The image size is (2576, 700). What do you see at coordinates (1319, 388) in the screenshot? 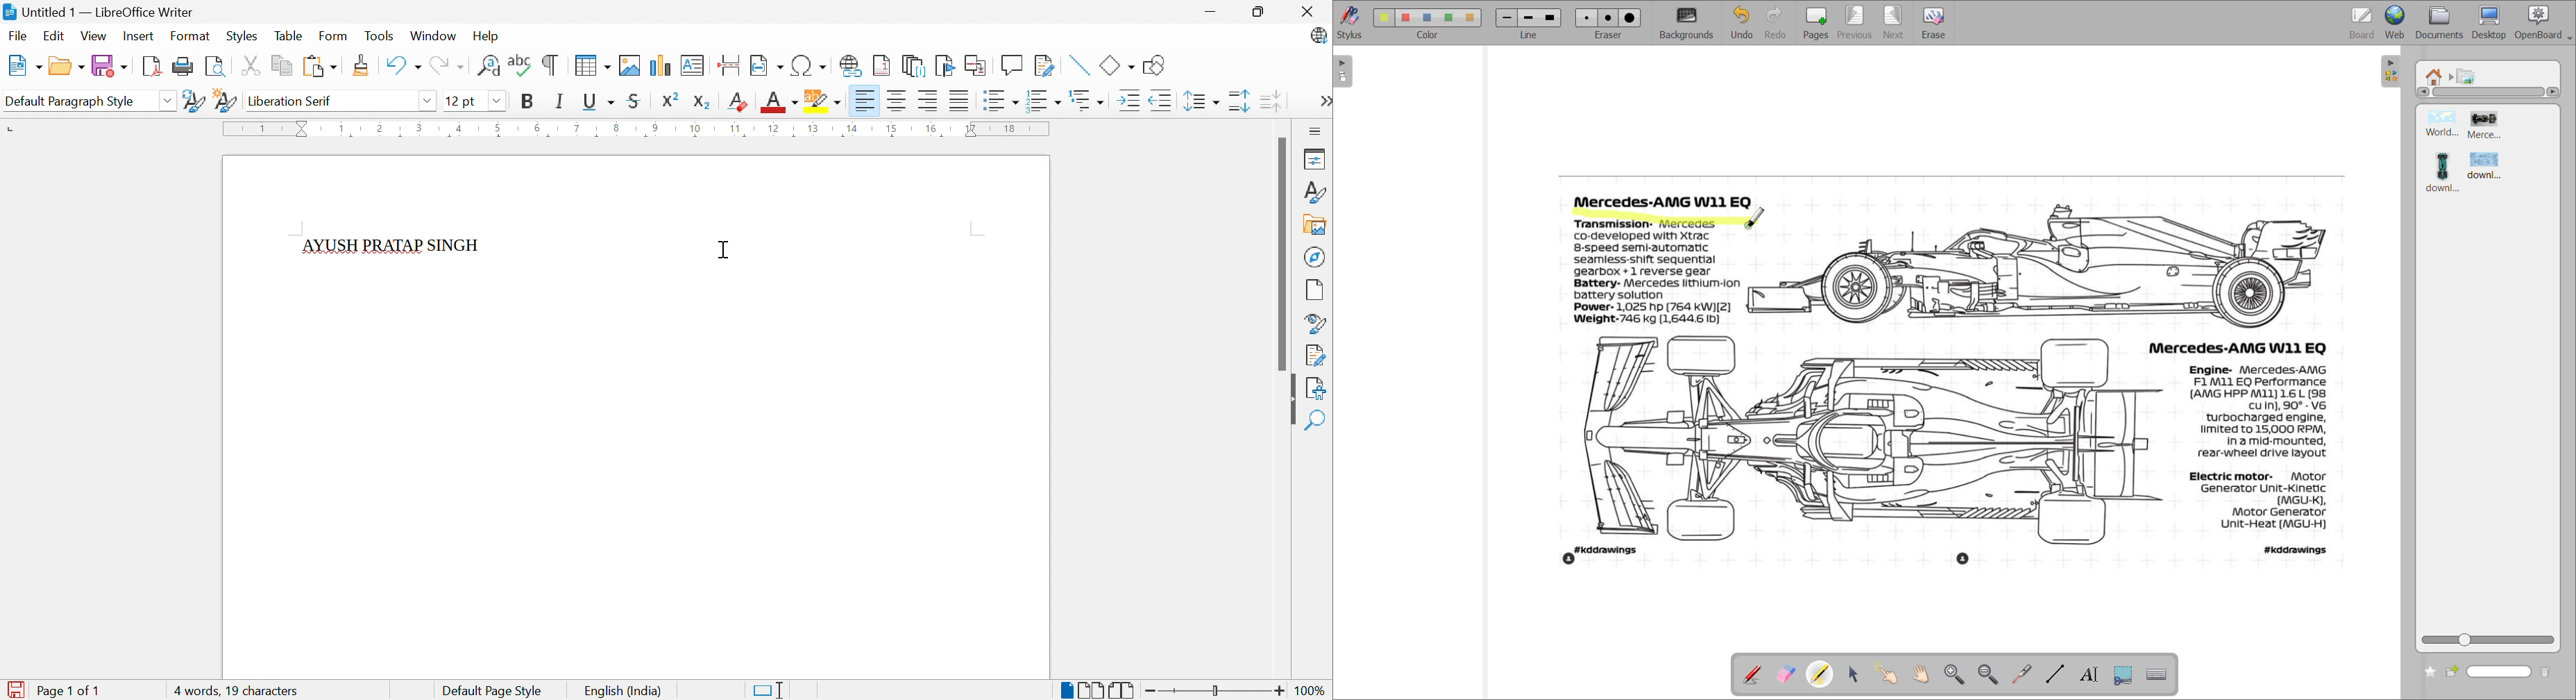
I see `Accessibility Check` at bounding box center [1319, 388].